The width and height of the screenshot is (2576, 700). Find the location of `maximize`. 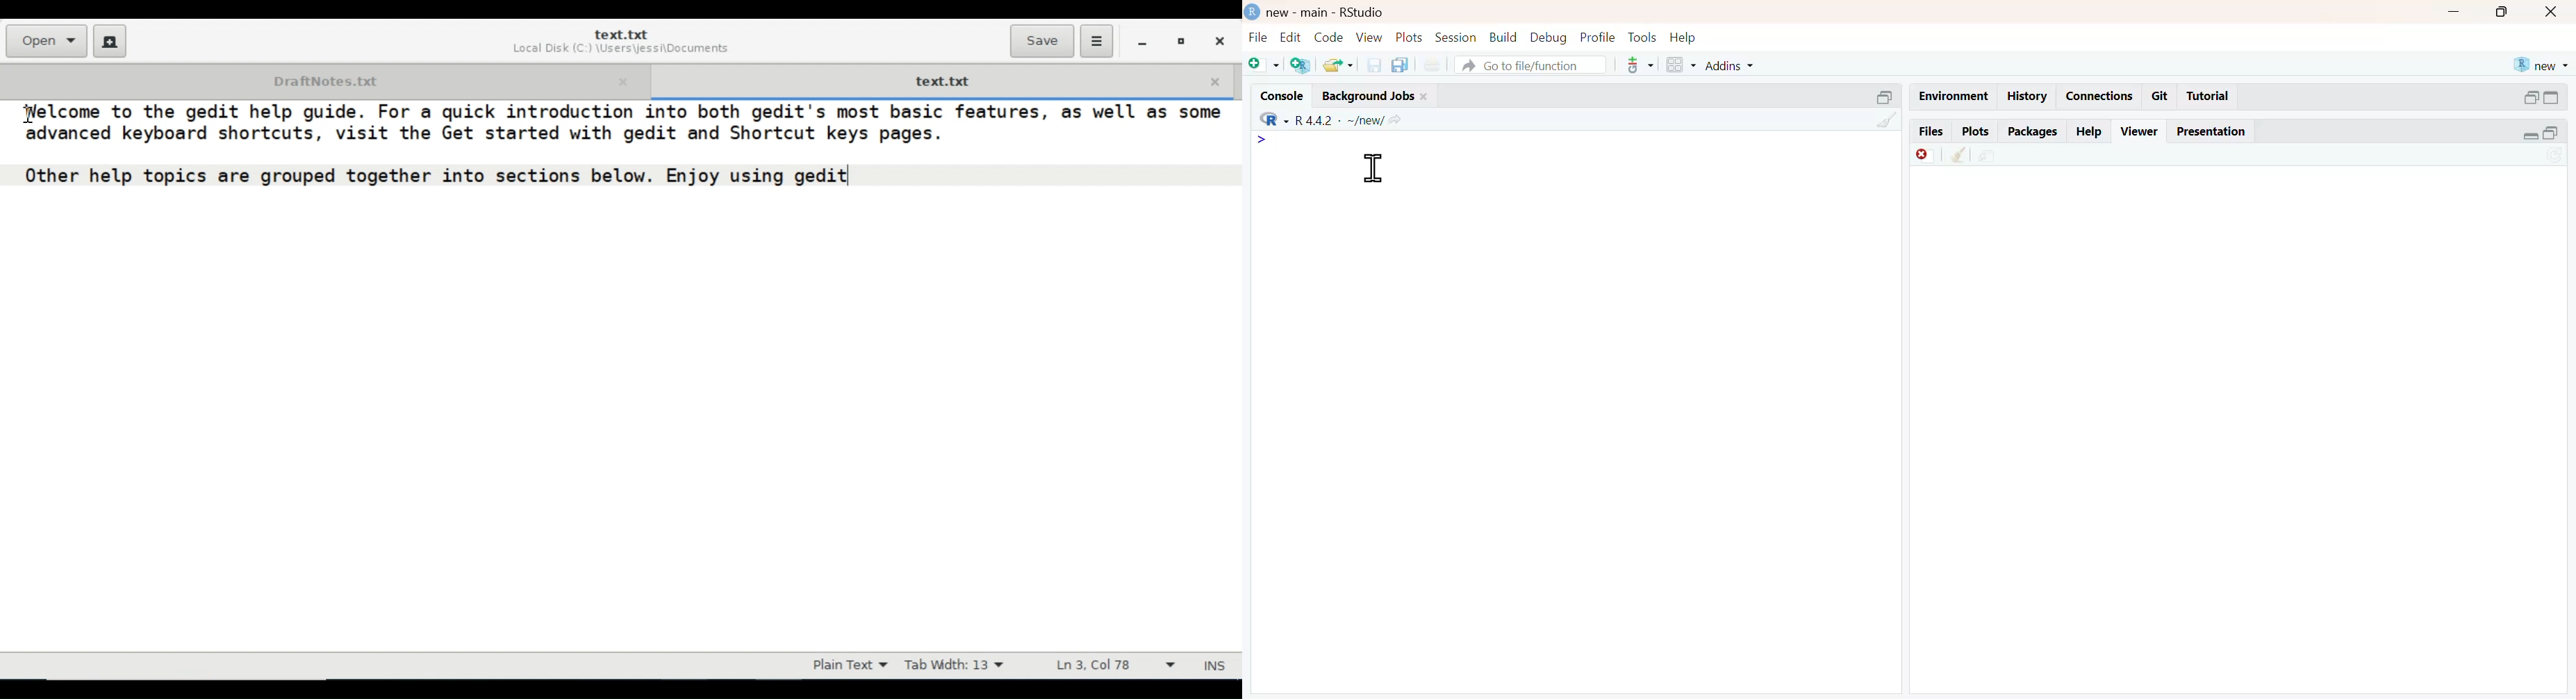

maximize is located at coordinates (1883, 96).